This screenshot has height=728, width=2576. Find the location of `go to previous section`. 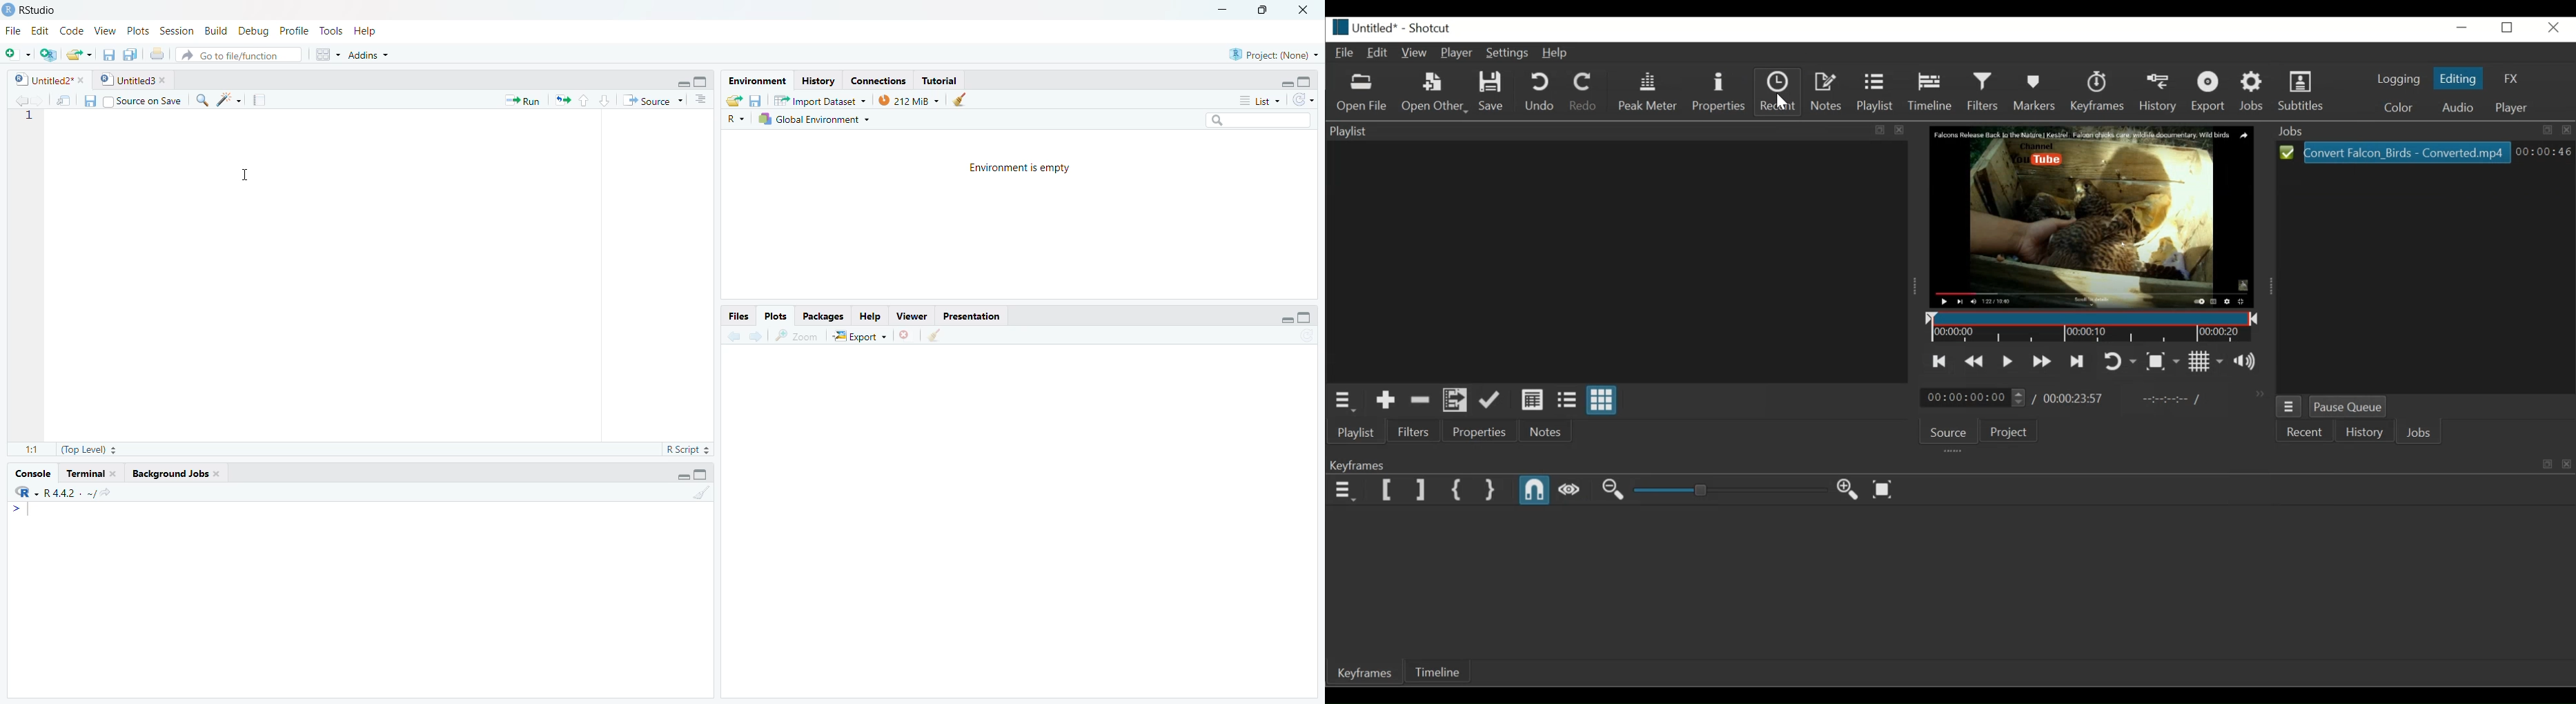

go to previous section is located at coordinates (585, 99).